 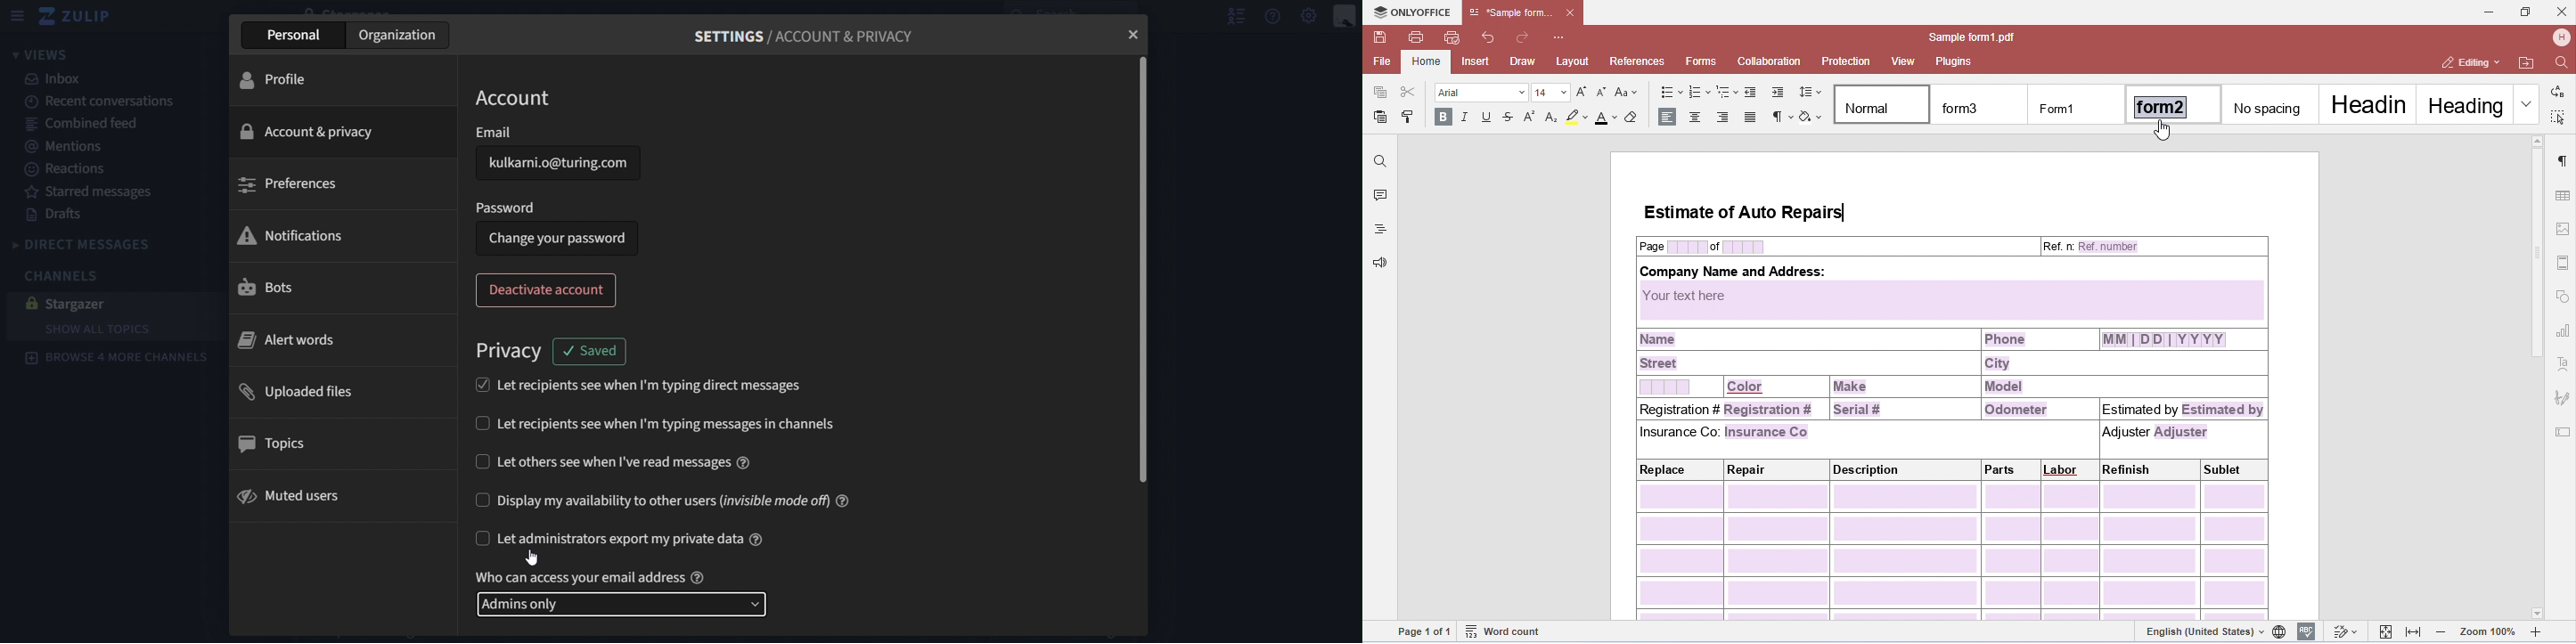 What do you see at coordinates (274, 83) in the screenshot?
I see `profile` at bounding box center [274, 83].